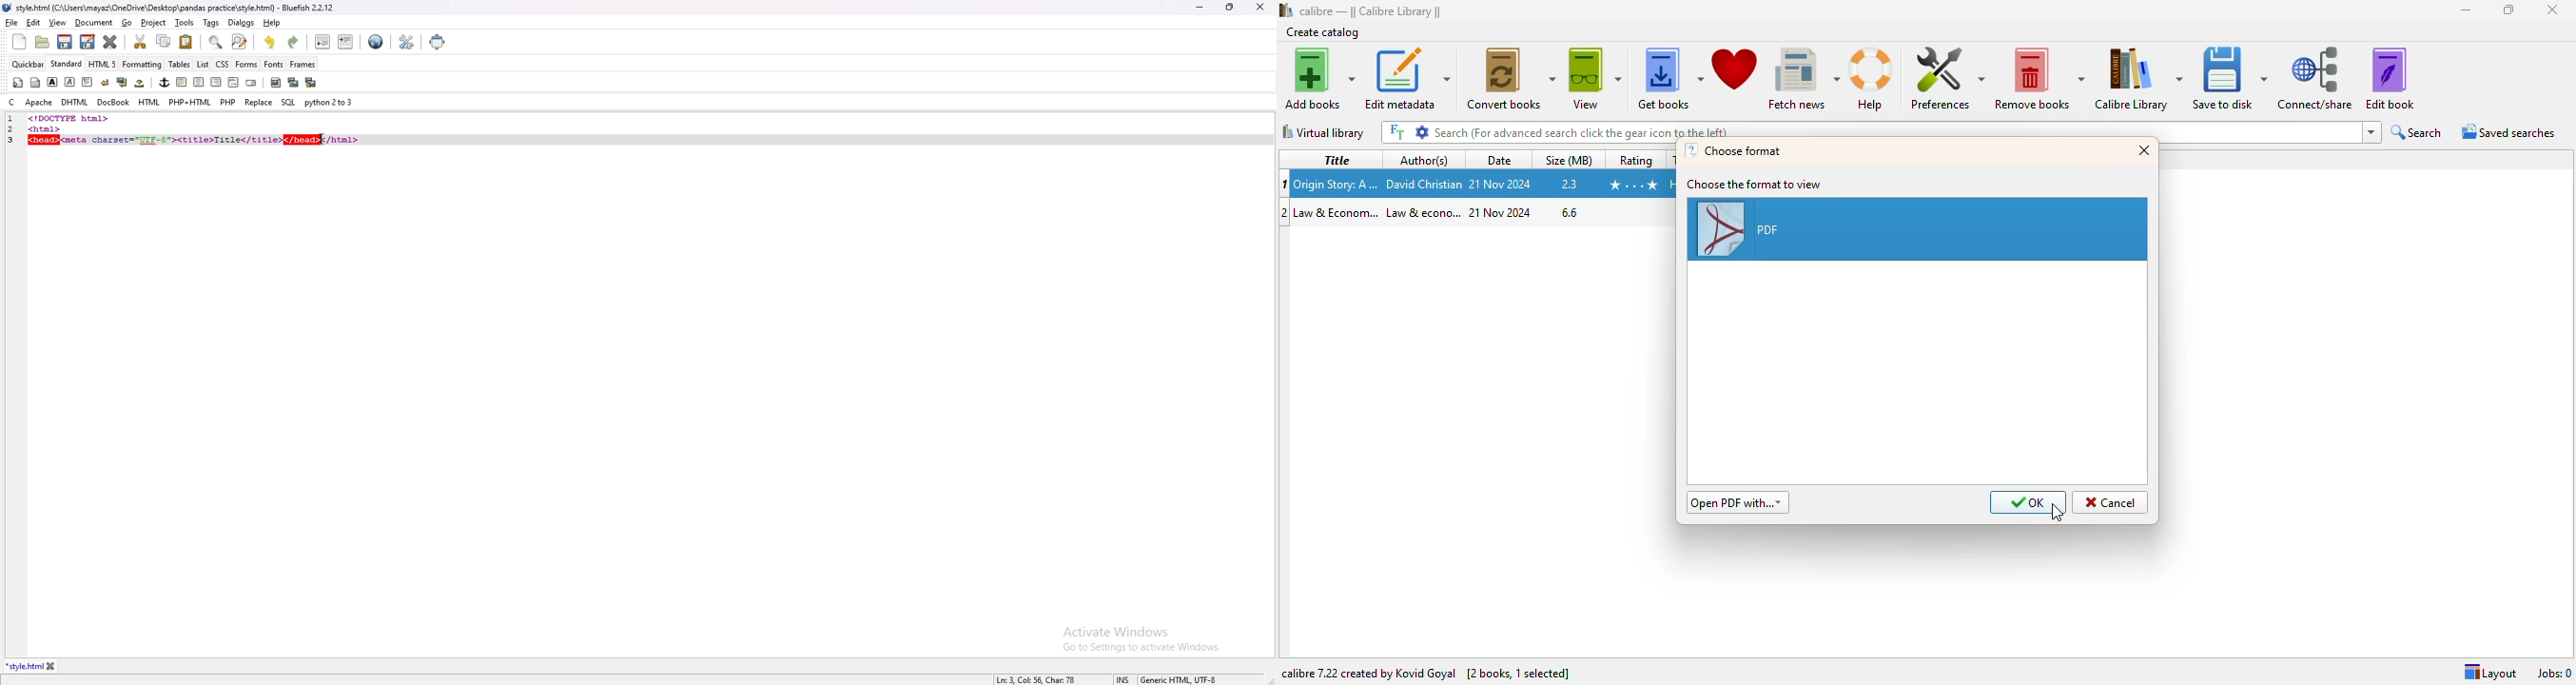 This screenshot has height=700, width=2576. What do you see at coordinates (1337, 183) in the screenshot?
I see `Title` at bounding box center [1337, 183].